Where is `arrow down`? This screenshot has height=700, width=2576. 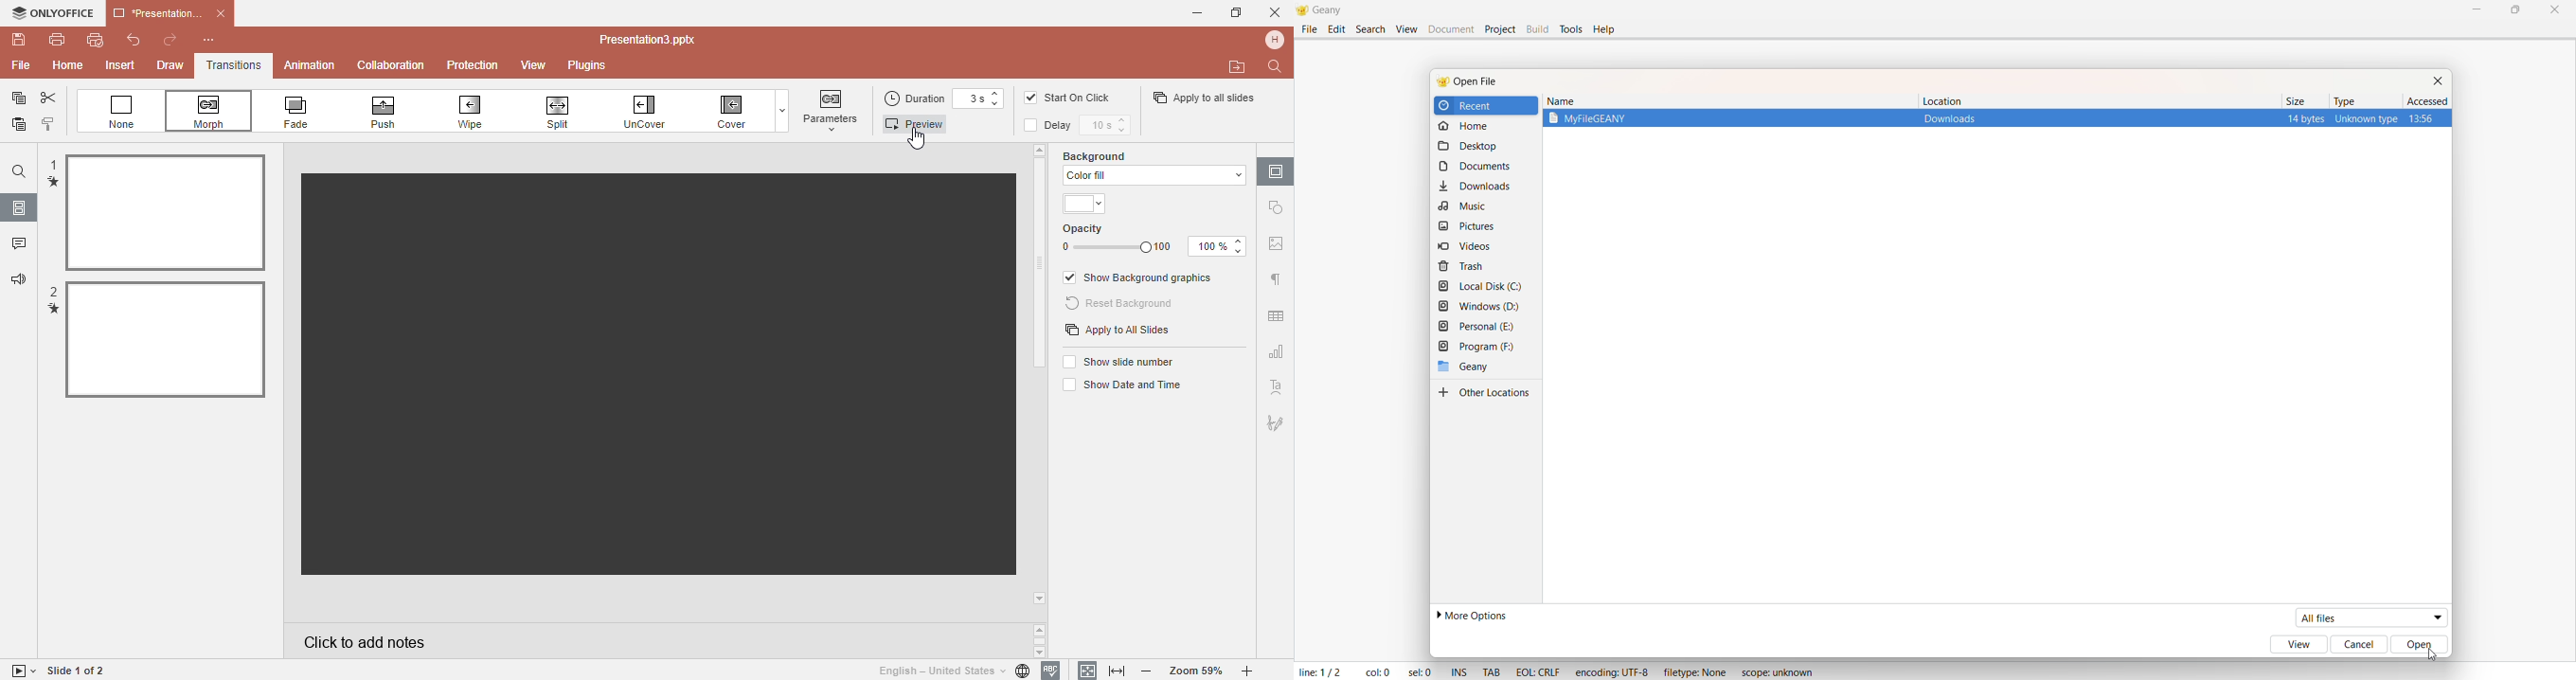 arrow down is located at coordinates (1041, 599).